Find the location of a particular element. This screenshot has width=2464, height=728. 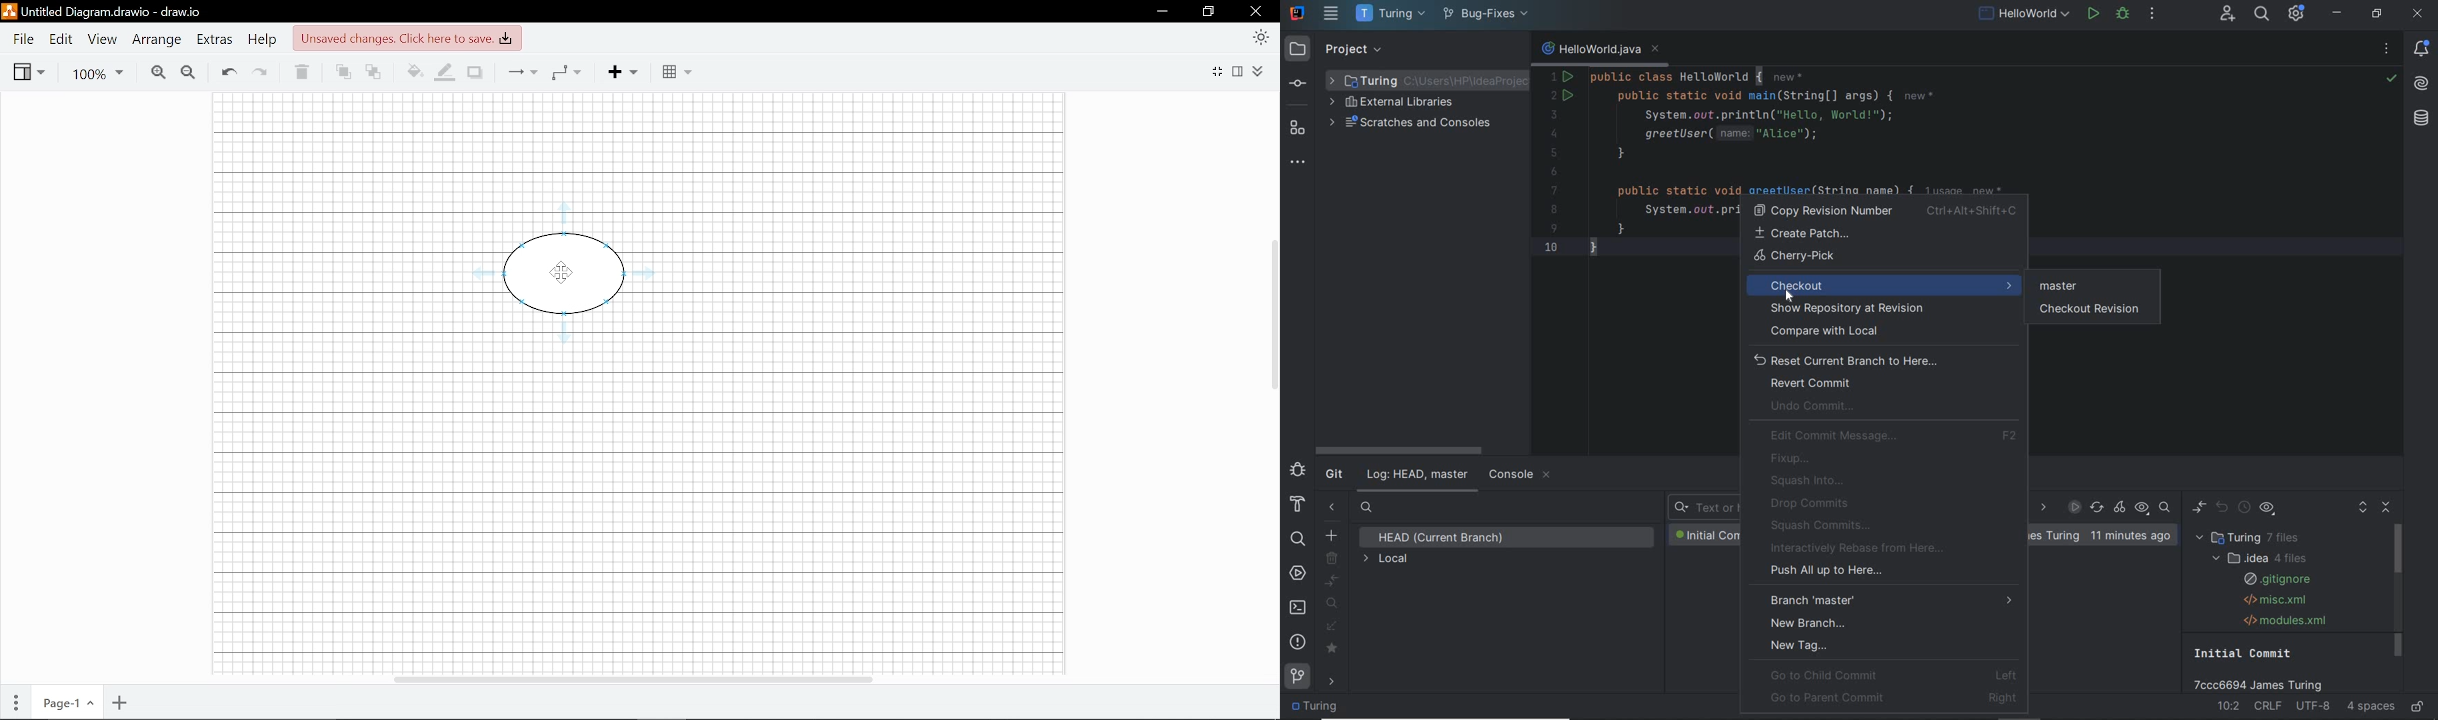

Current page is located at coordinates (69, 704).